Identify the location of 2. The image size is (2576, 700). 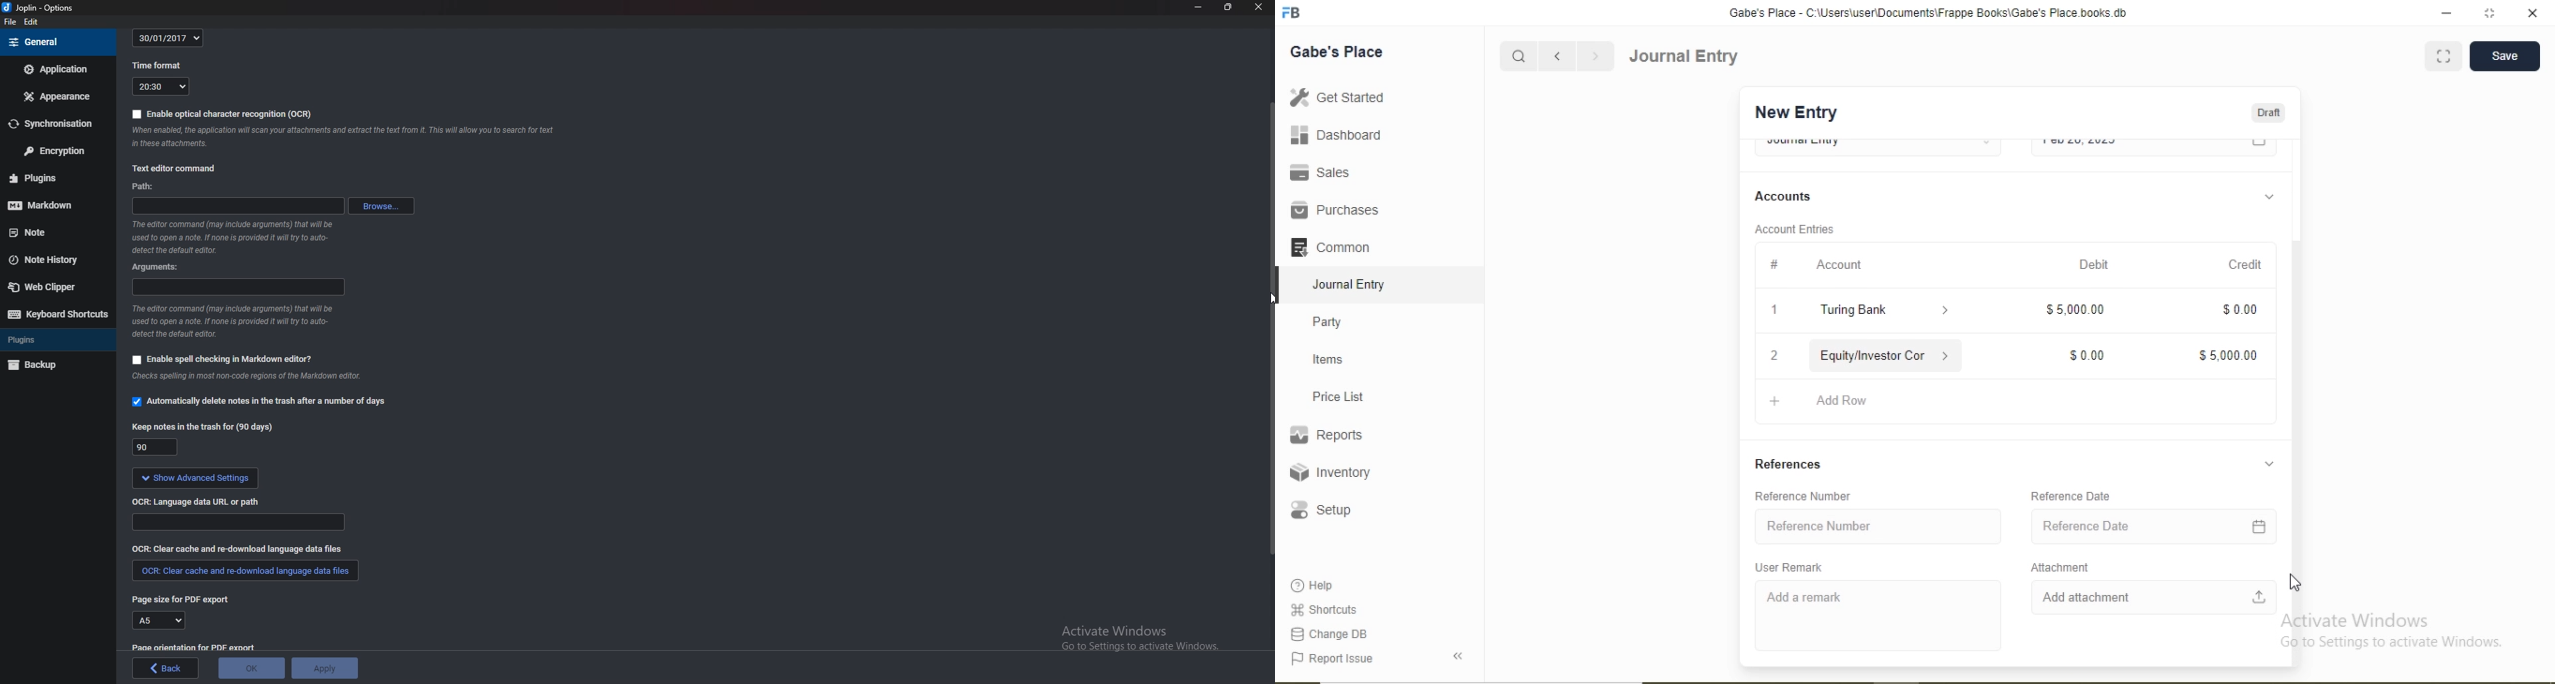
(1773, 358).